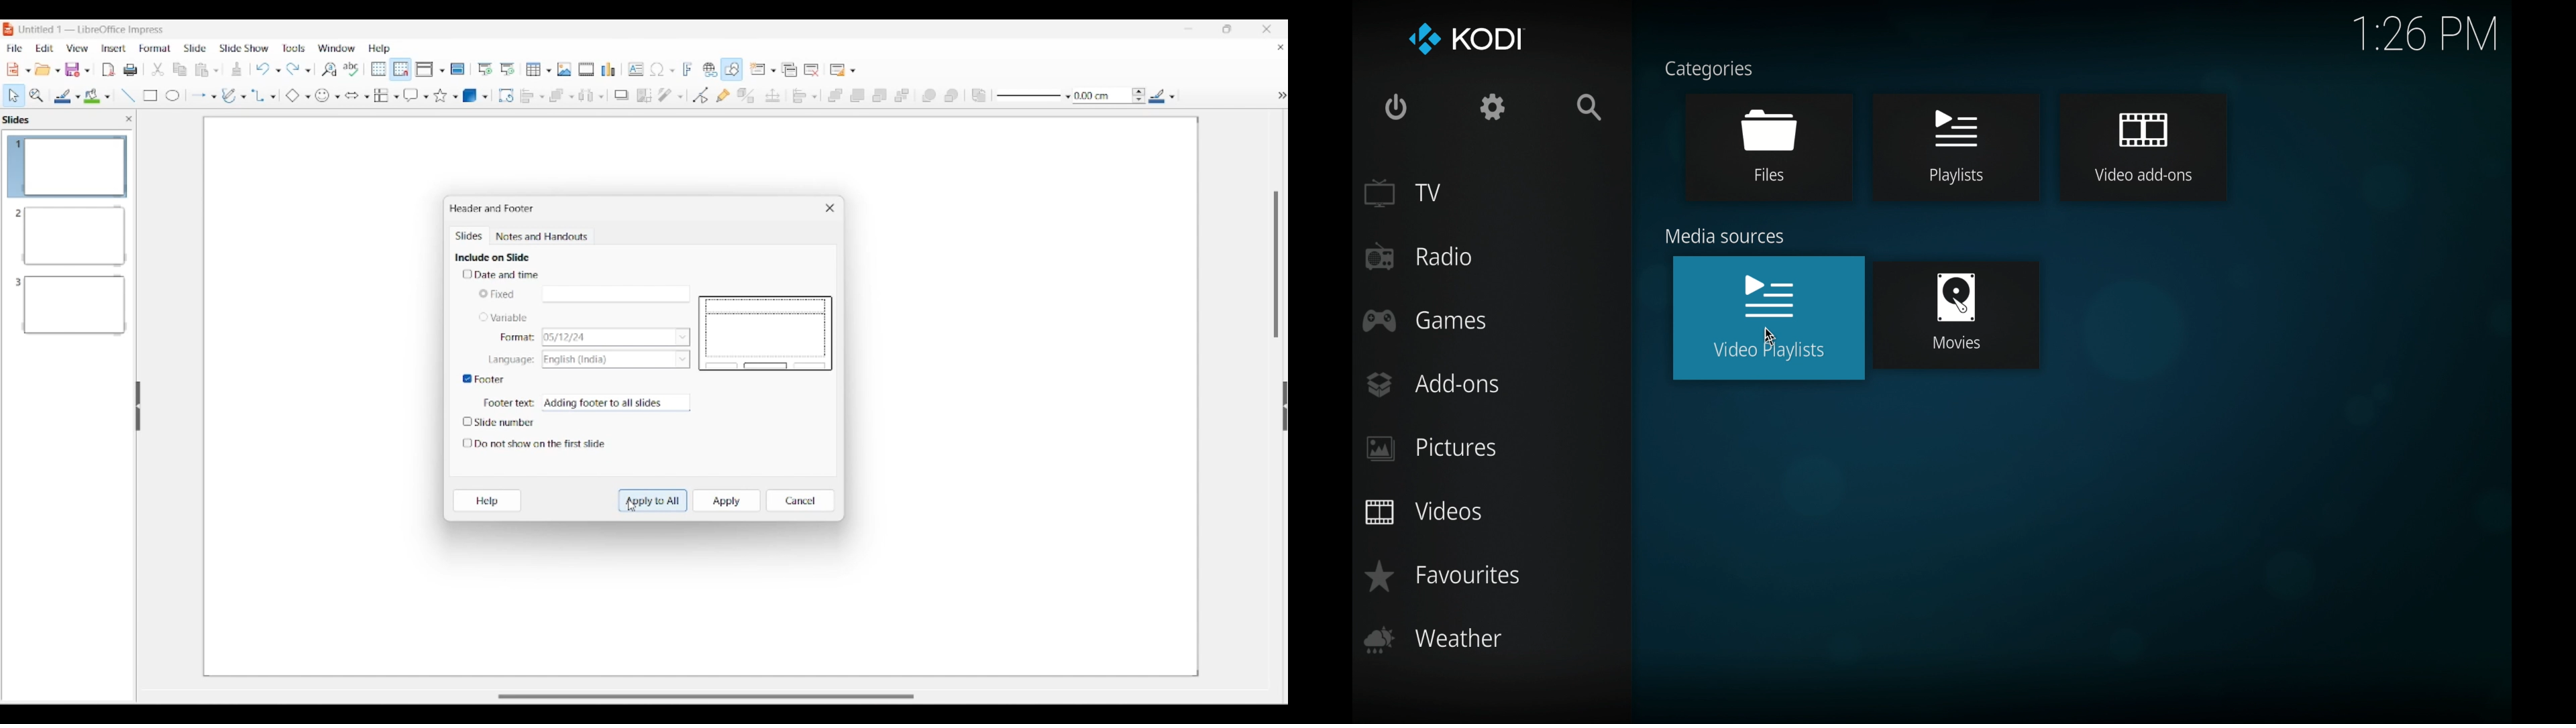  What do you see at coordinates (379, 69) in the screenshot?
I see `Display grid` at bounding box center [379, 69].